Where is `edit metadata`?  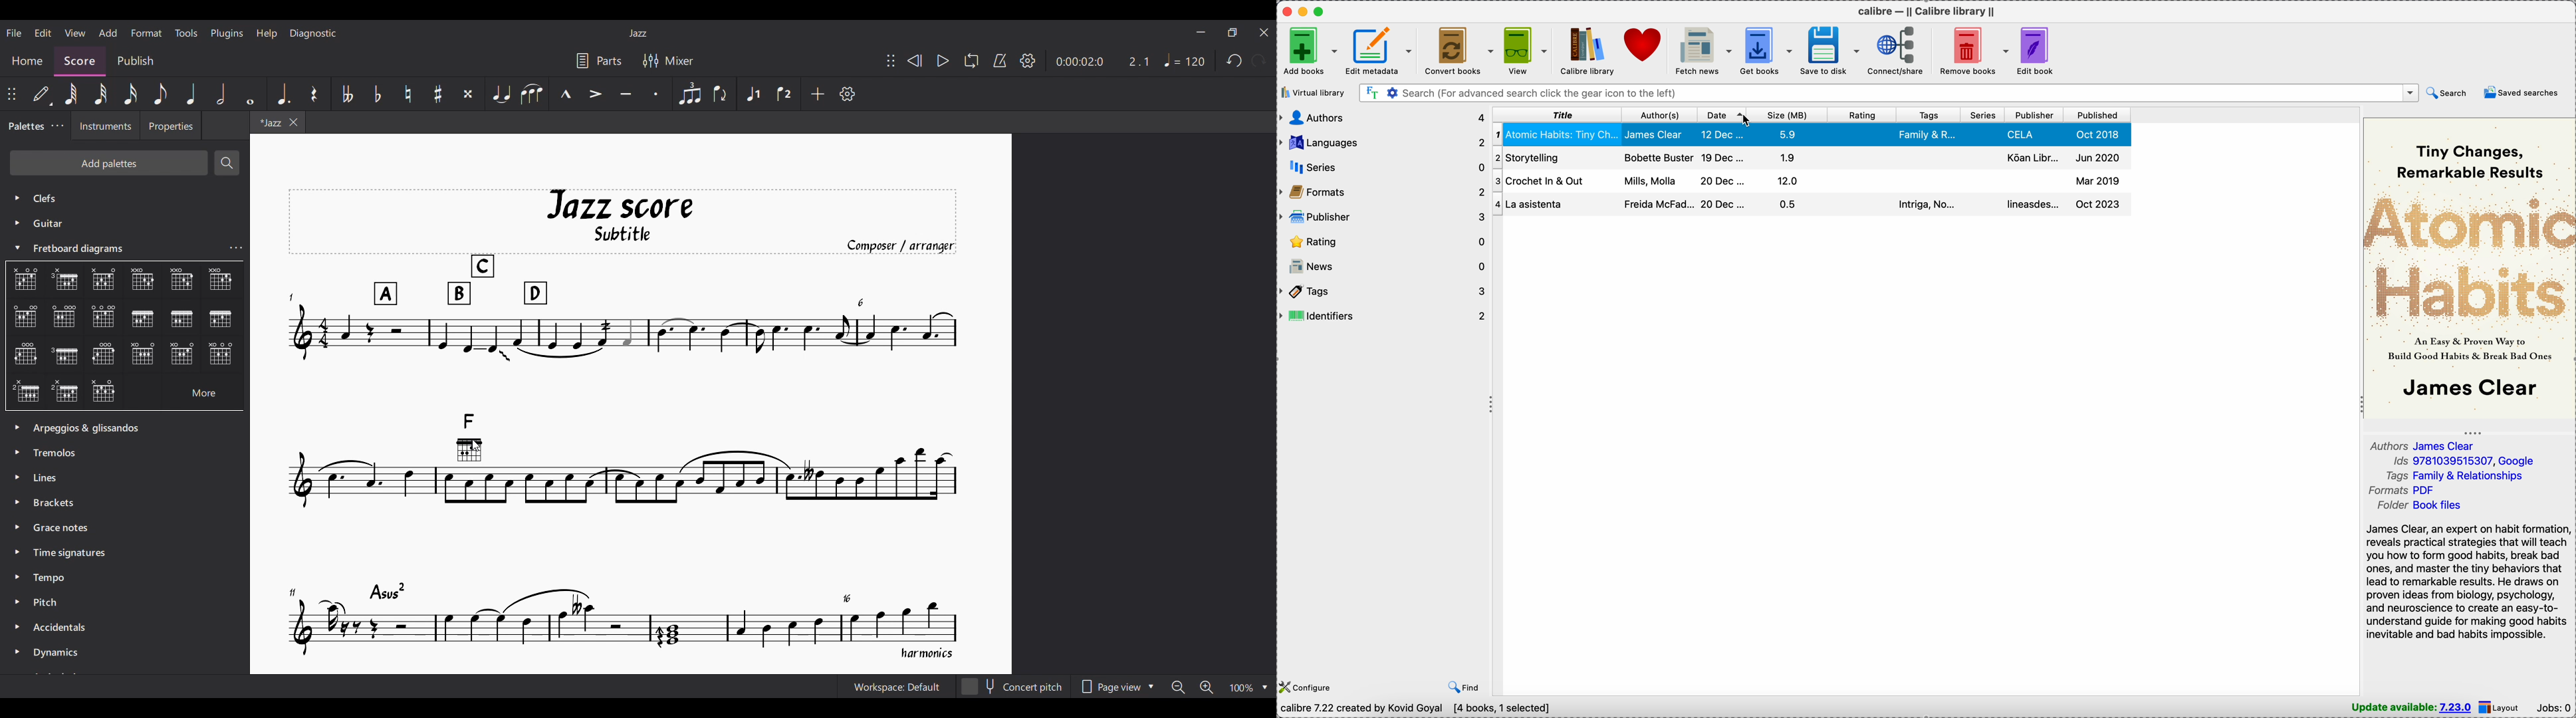
edit metadata is located at coordinates (1381, 51).